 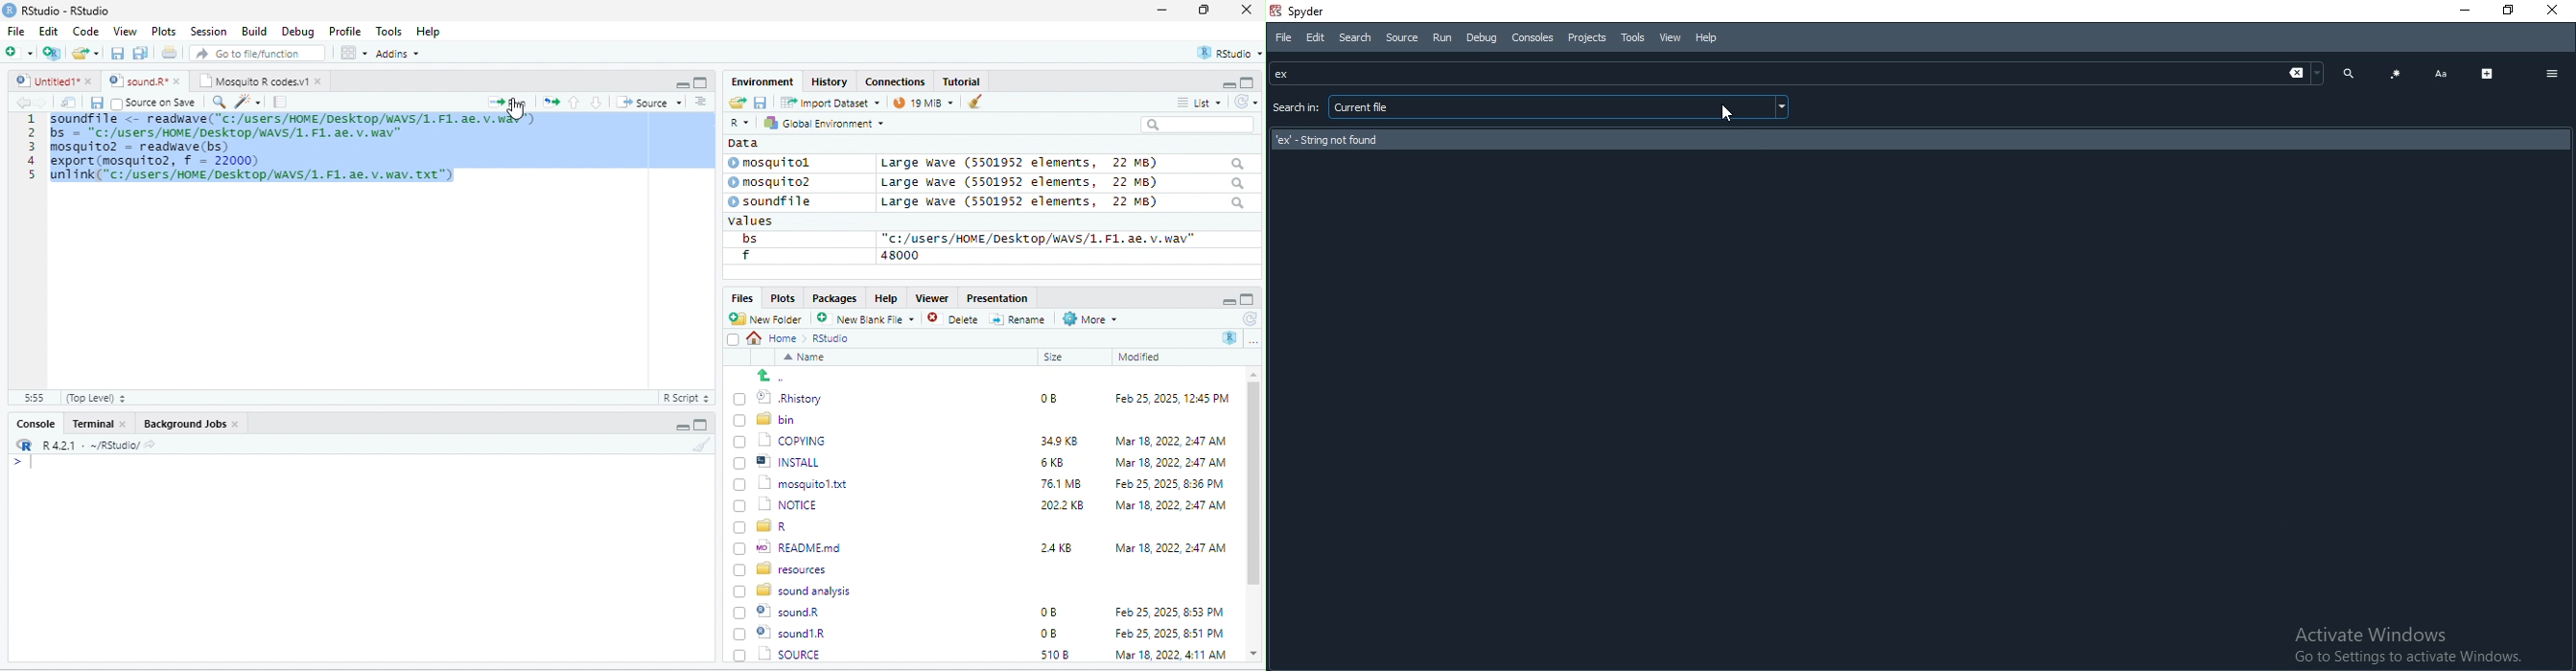 What do you see at coordinates (53, 53) in the screenshot?
I see `new project` at bounding box center [53, 53].